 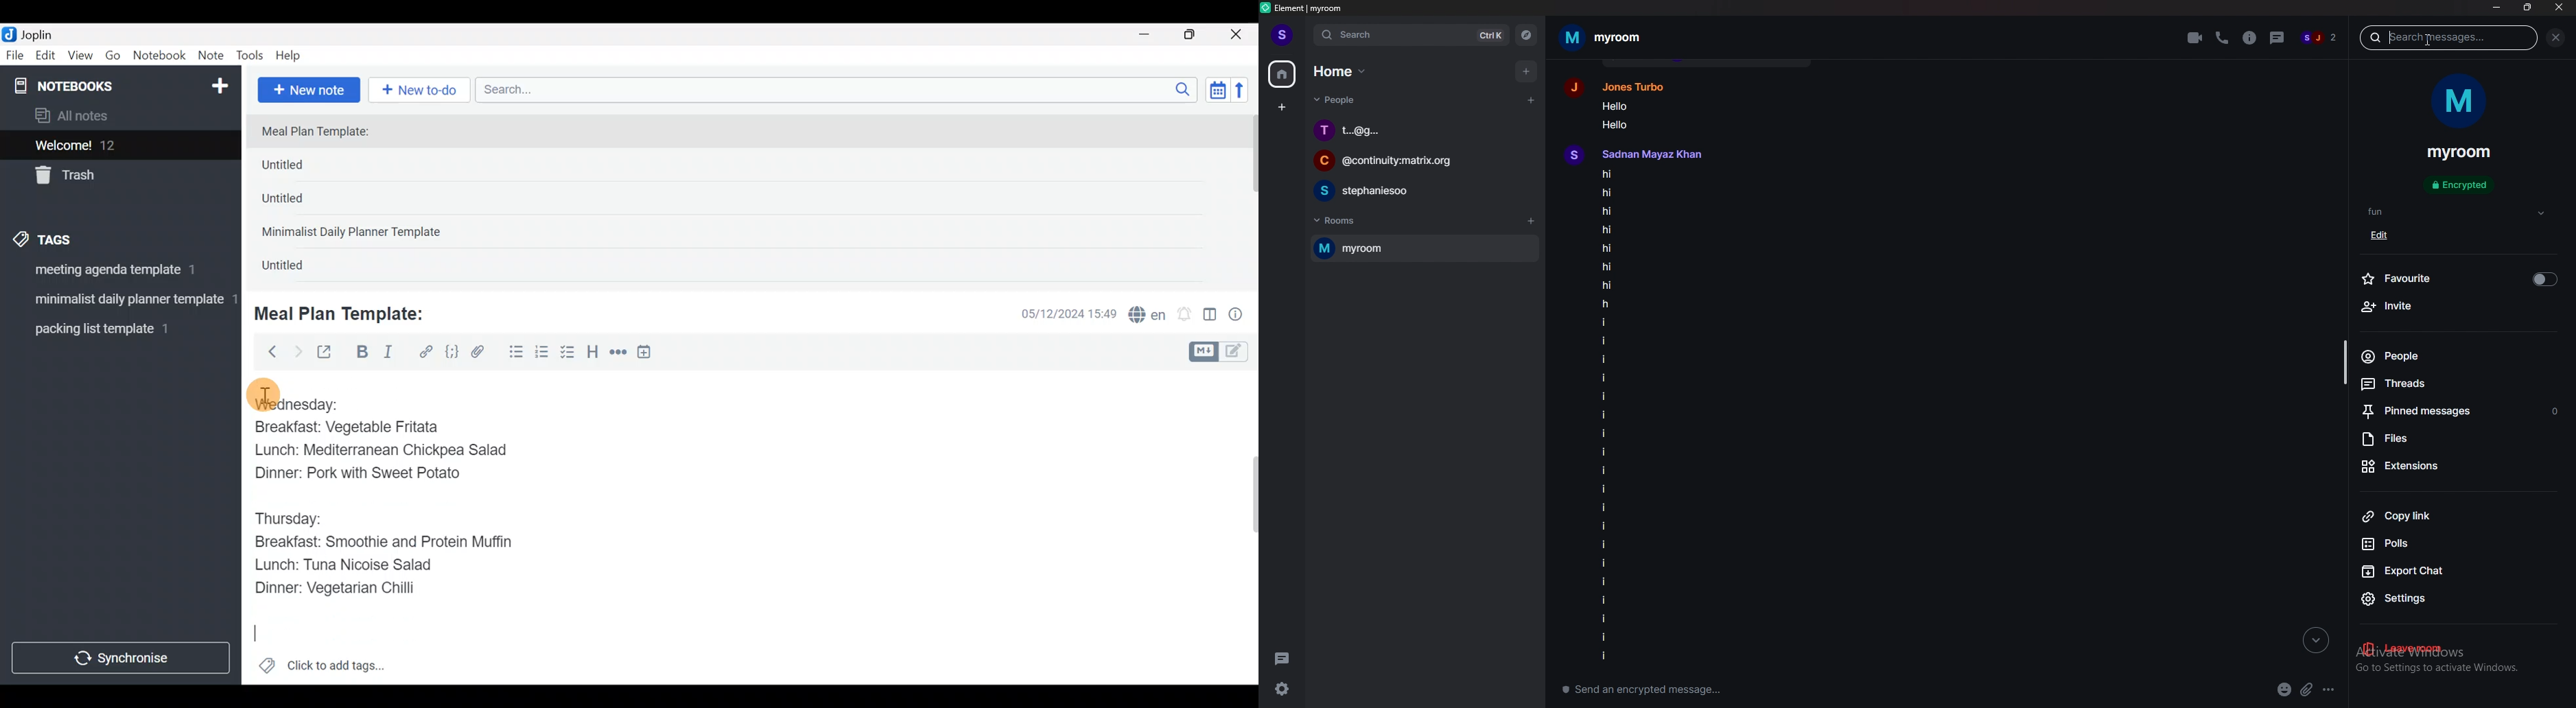 What do you see at coordinates (1059, 313) in the screenshot?
I see `Date & time` at bounding box center [1059, 313].